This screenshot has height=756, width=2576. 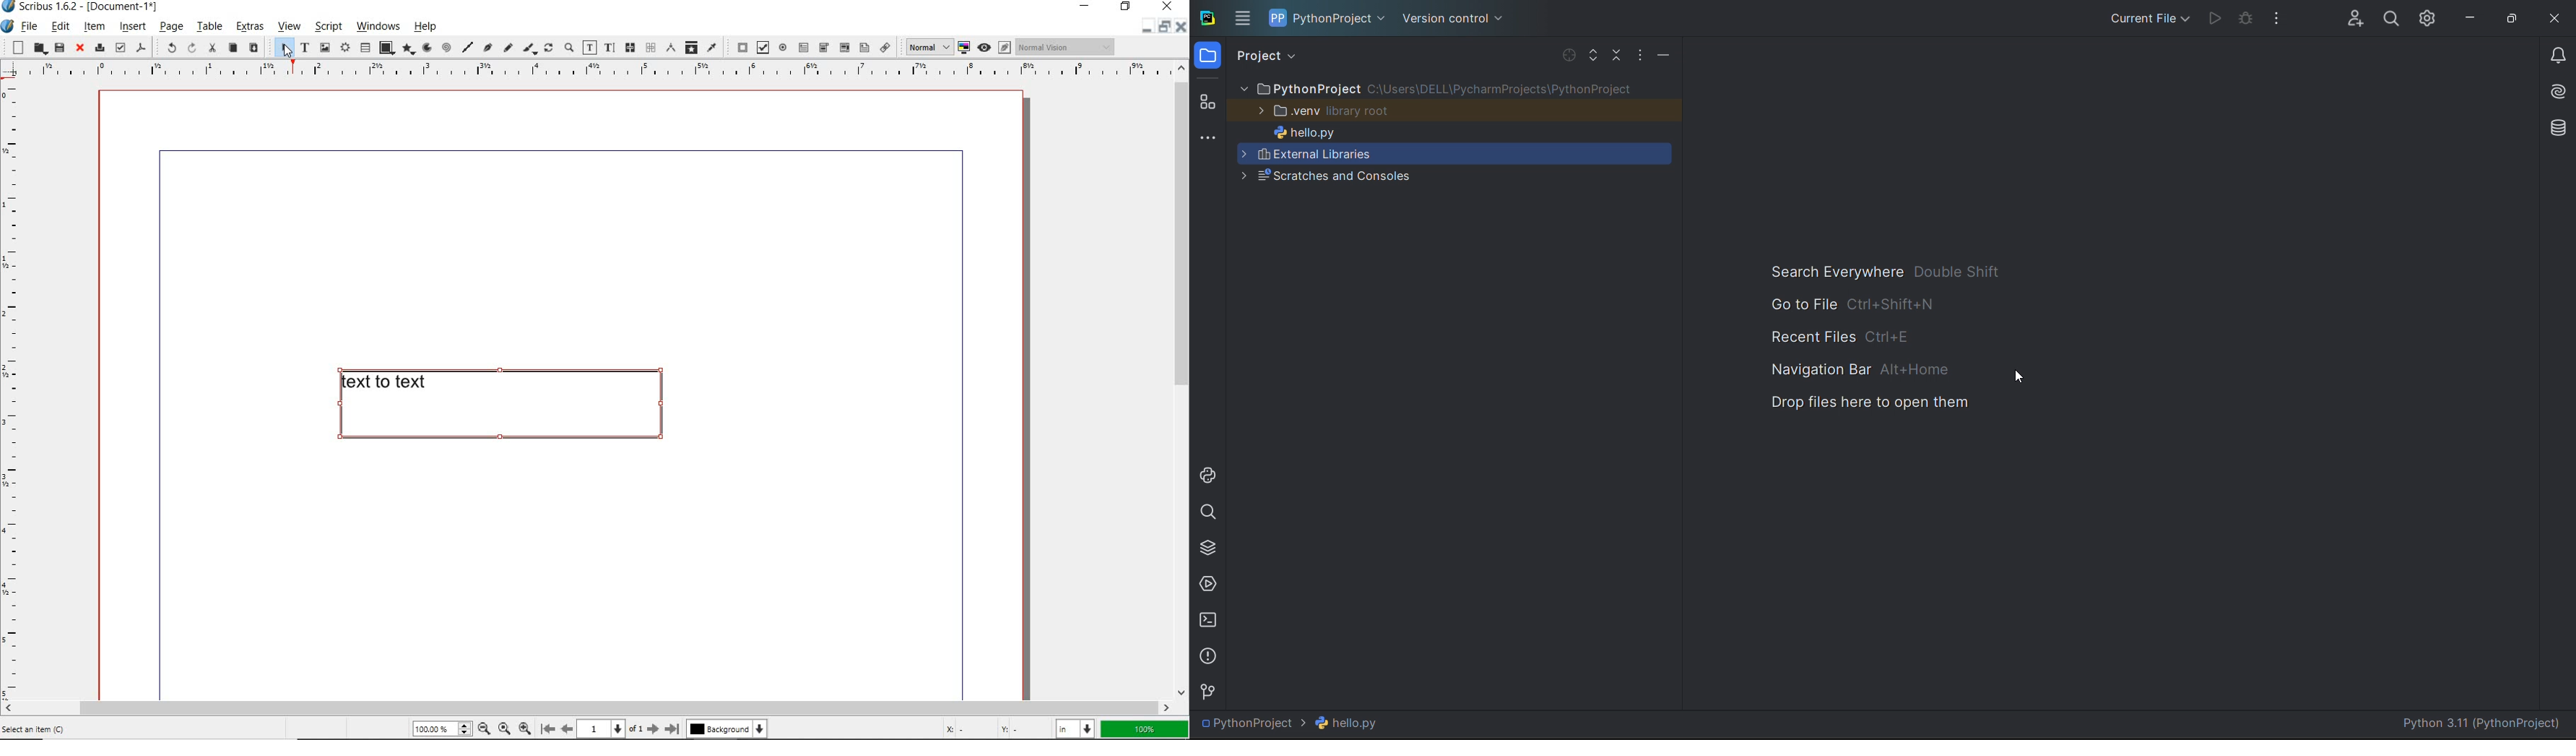 I want to click on Close, so click(x=1180, y=28).